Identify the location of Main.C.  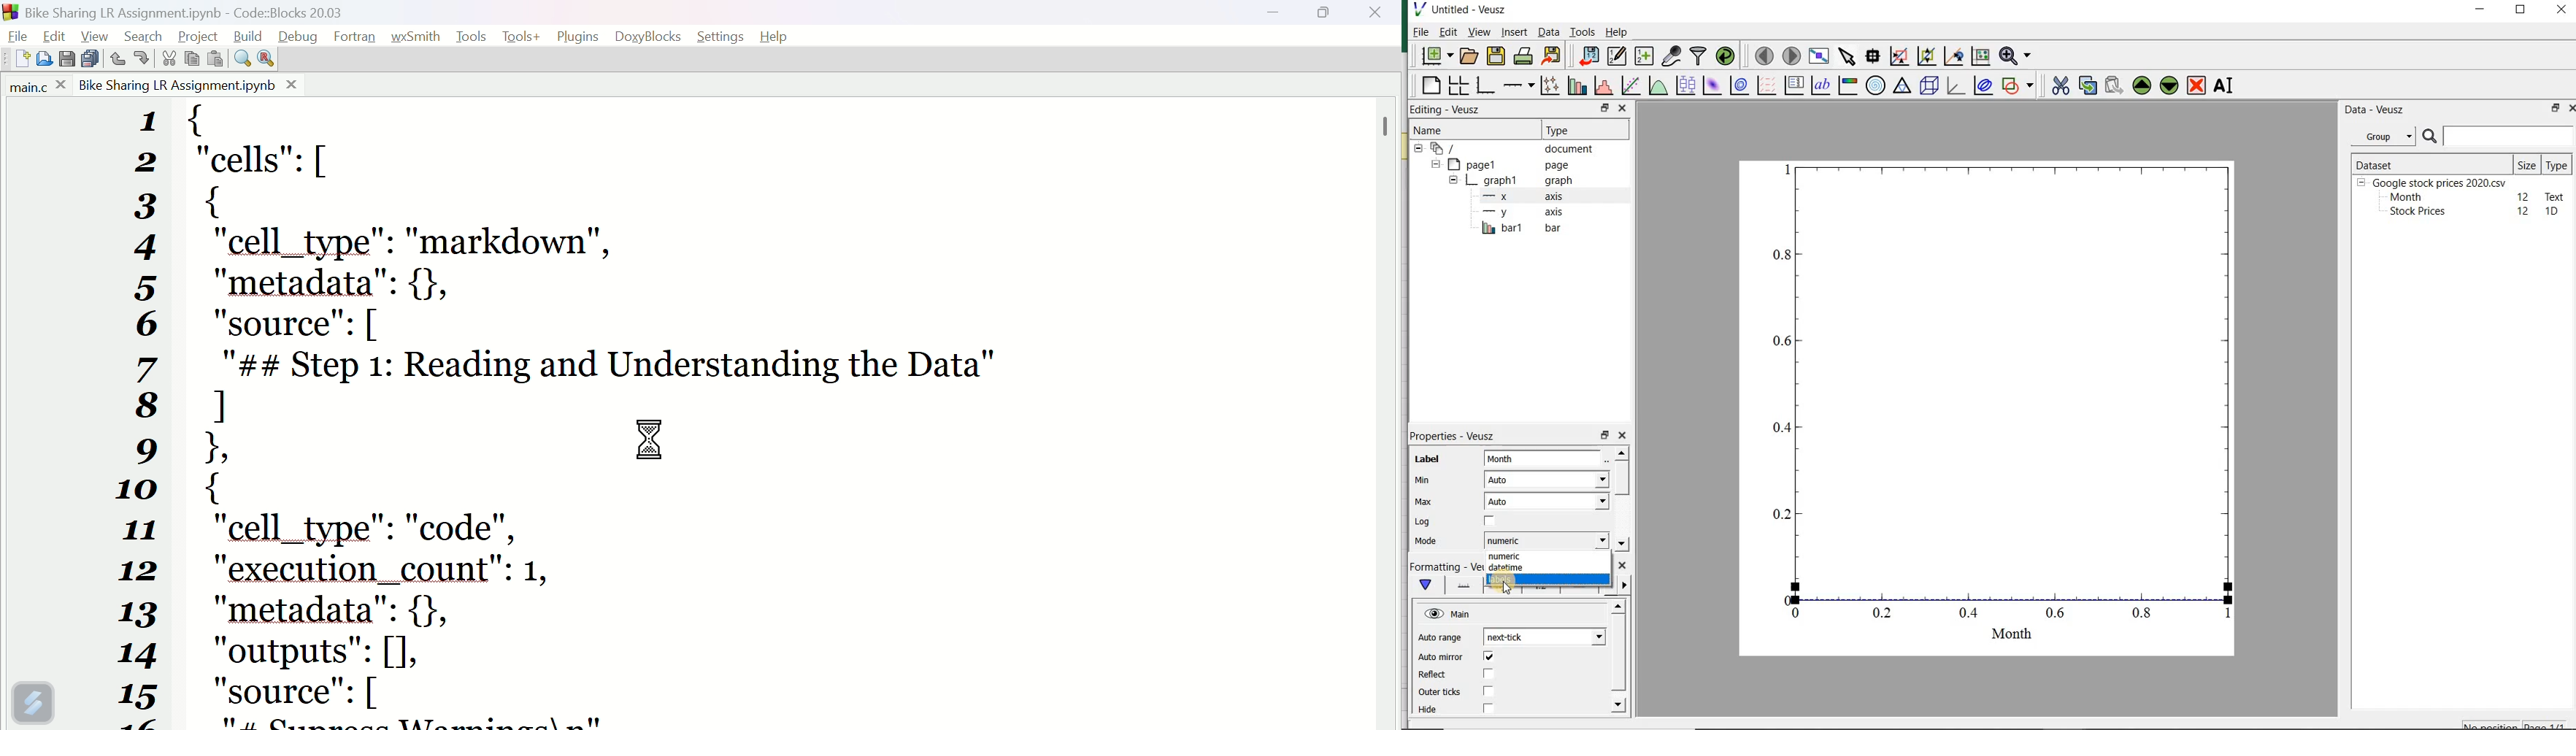
(34, 87).